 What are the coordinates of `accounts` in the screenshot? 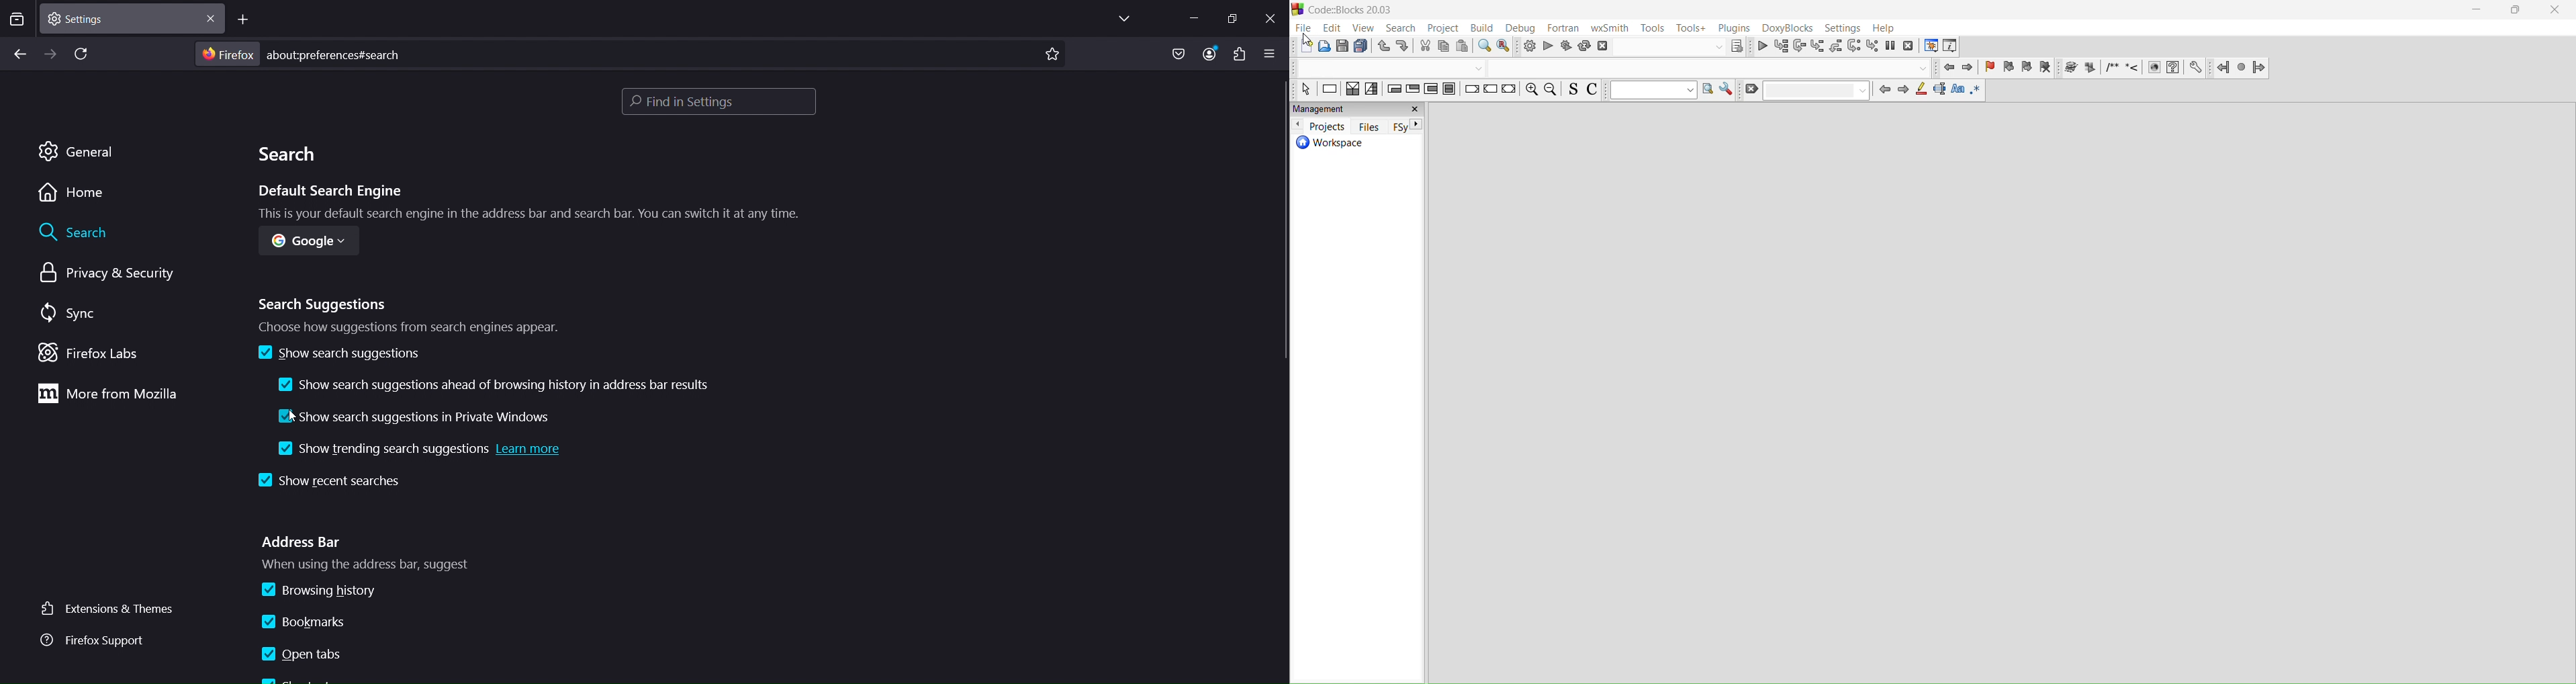 It's located at (1213, 54).